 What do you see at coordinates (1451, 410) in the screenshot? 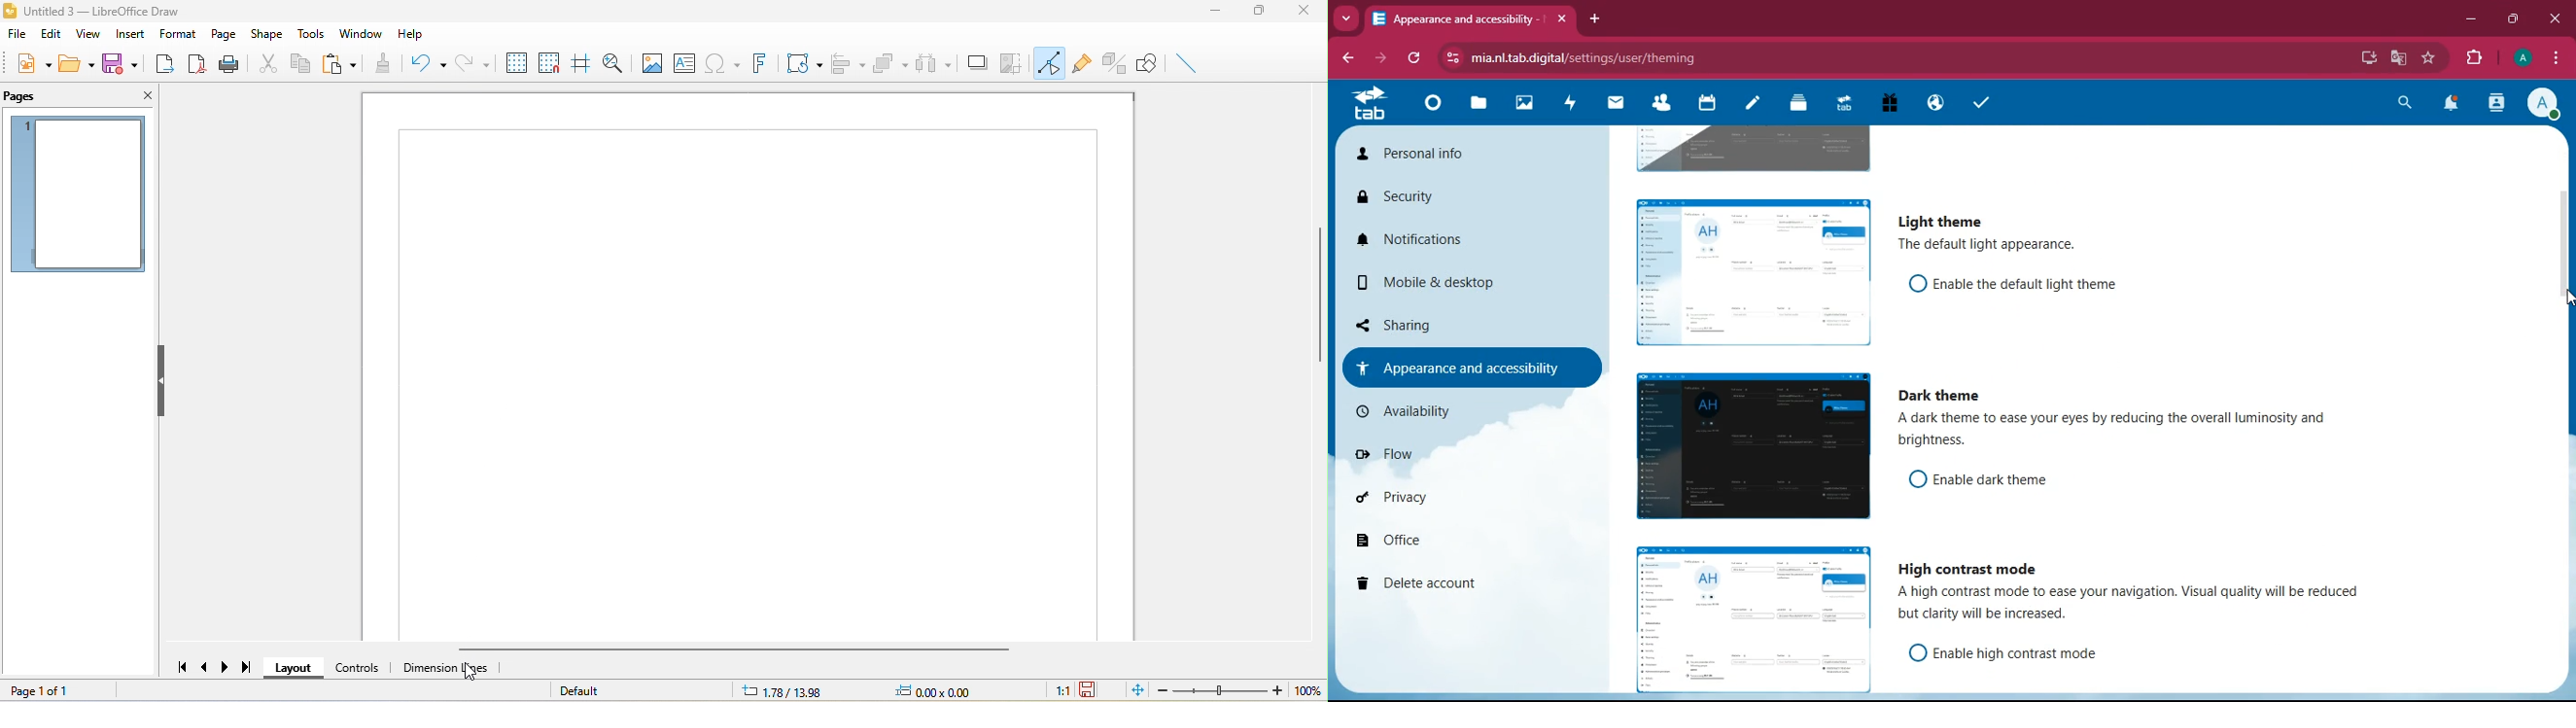
I see `availability` at bounding box center [1451, 410].